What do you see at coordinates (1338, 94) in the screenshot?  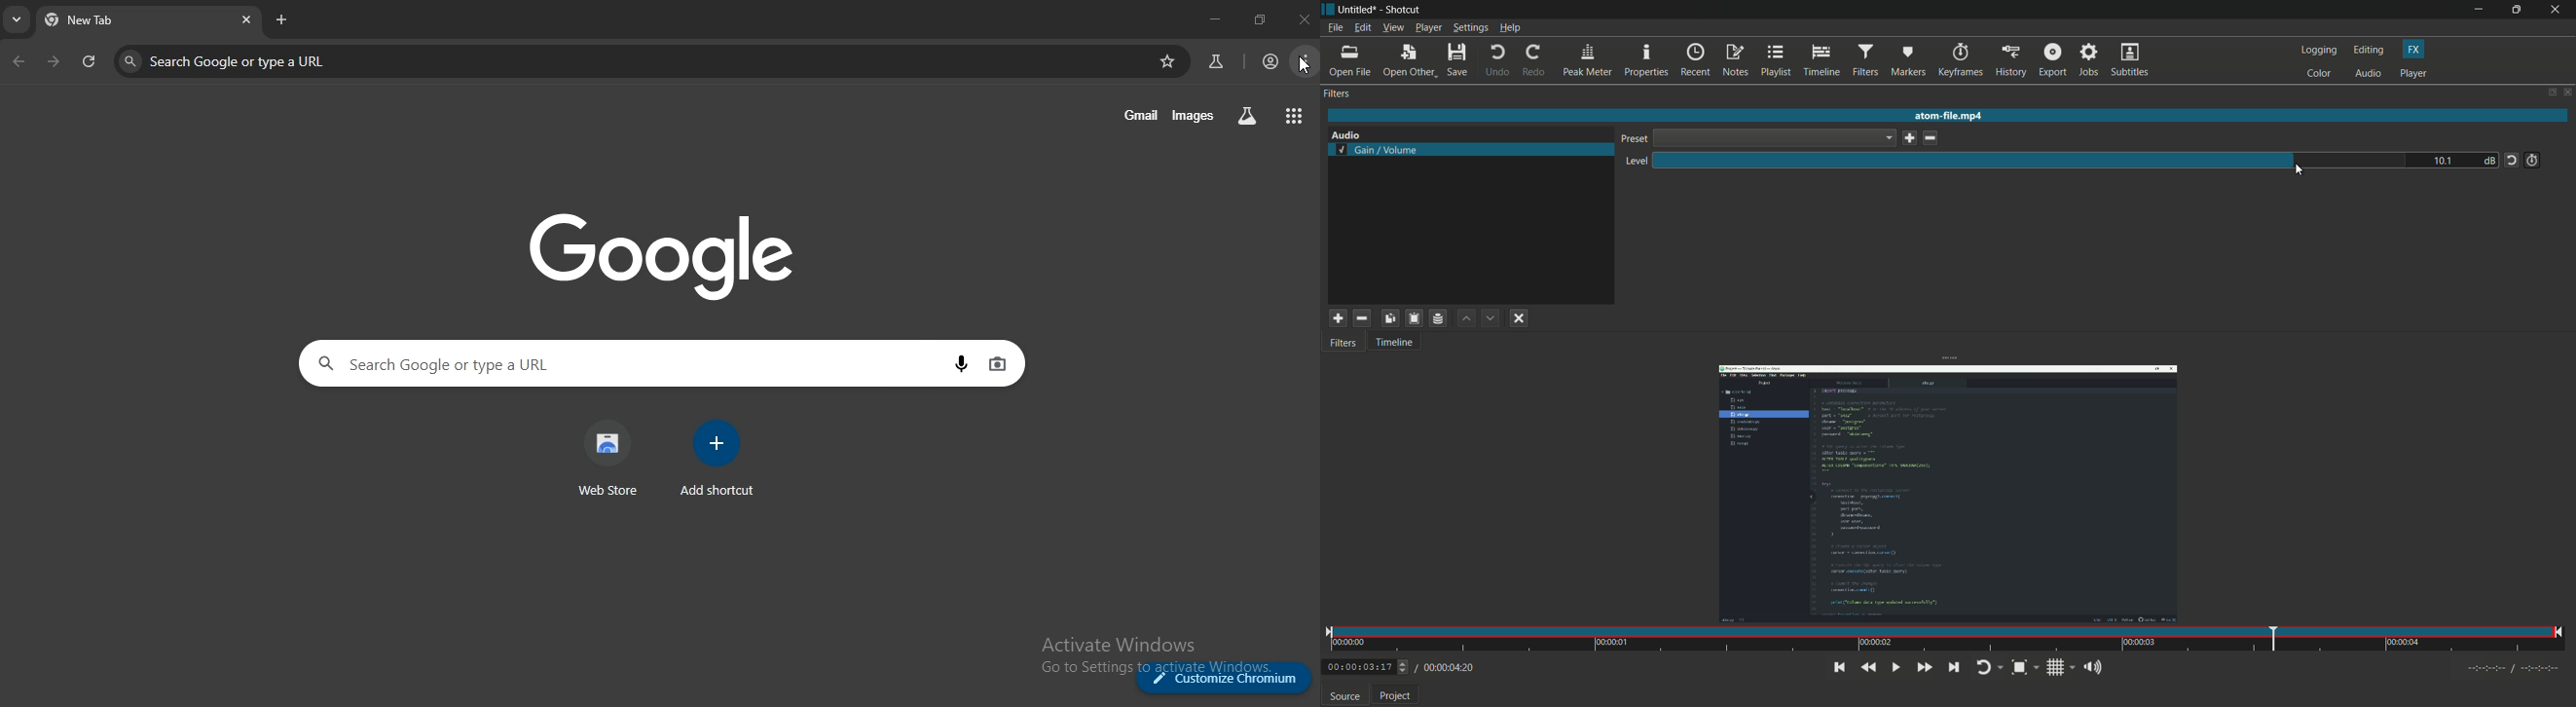 I see `filter` at bounding box center [1338, 94].